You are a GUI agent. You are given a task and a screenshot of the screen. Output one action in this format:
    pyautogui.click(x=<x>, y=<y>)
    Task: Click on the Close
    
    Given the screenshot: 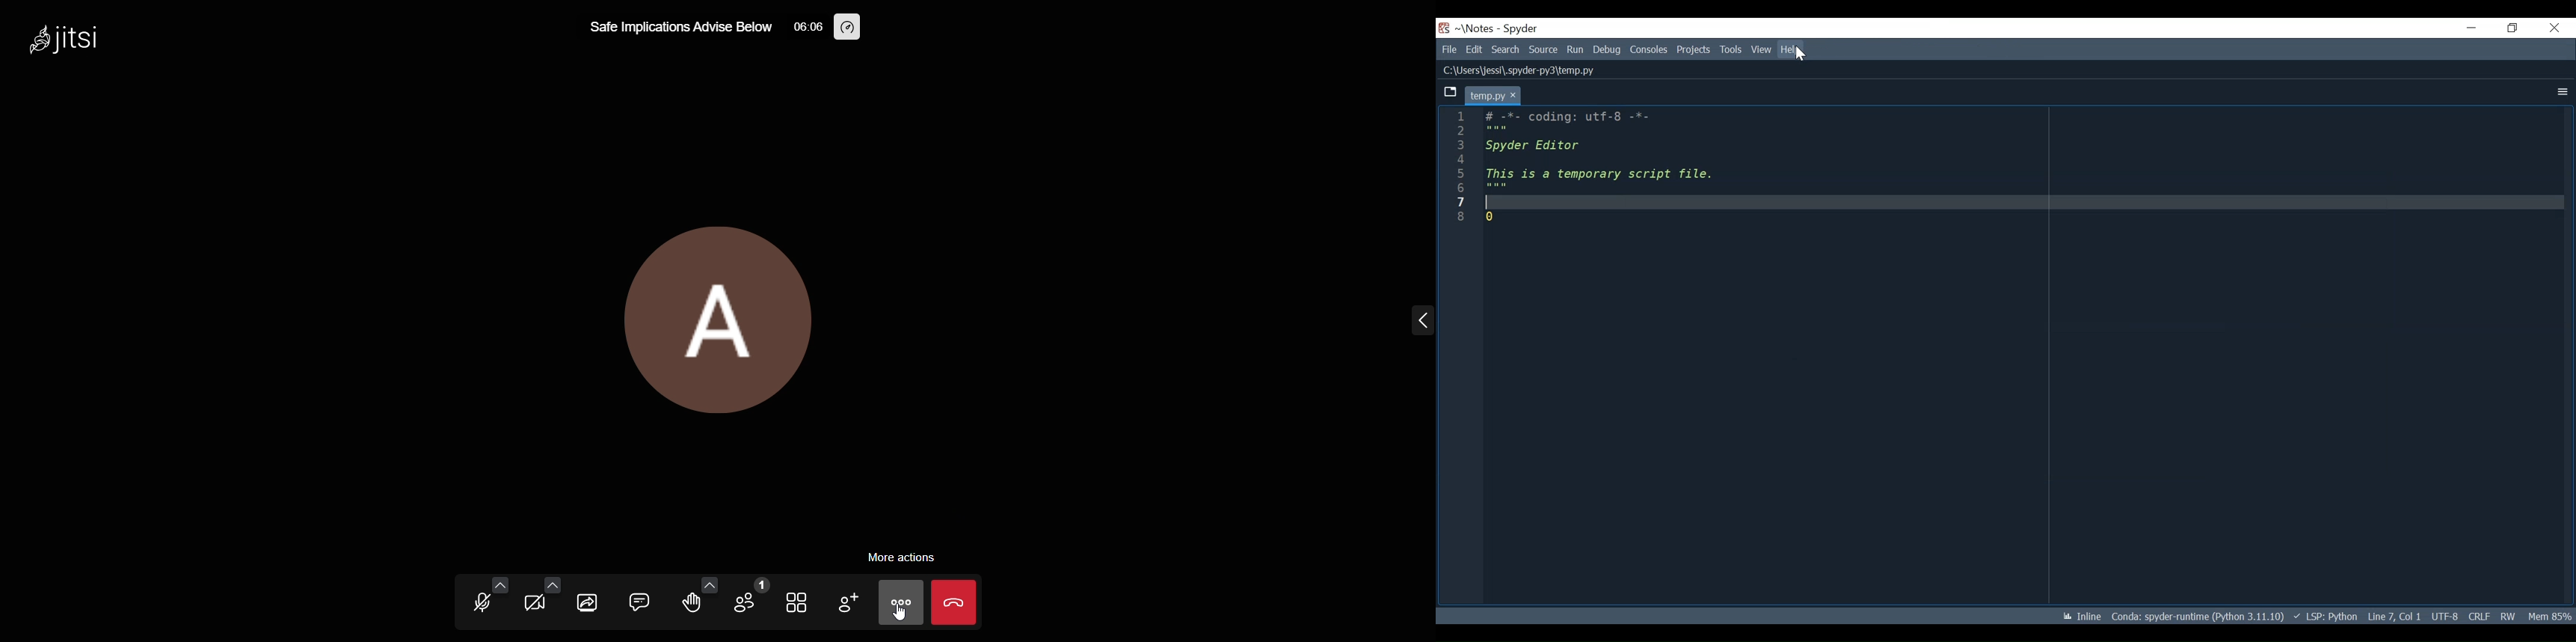 What is the action you would take?
    pyautogui.click(x=2554, y=27)
    